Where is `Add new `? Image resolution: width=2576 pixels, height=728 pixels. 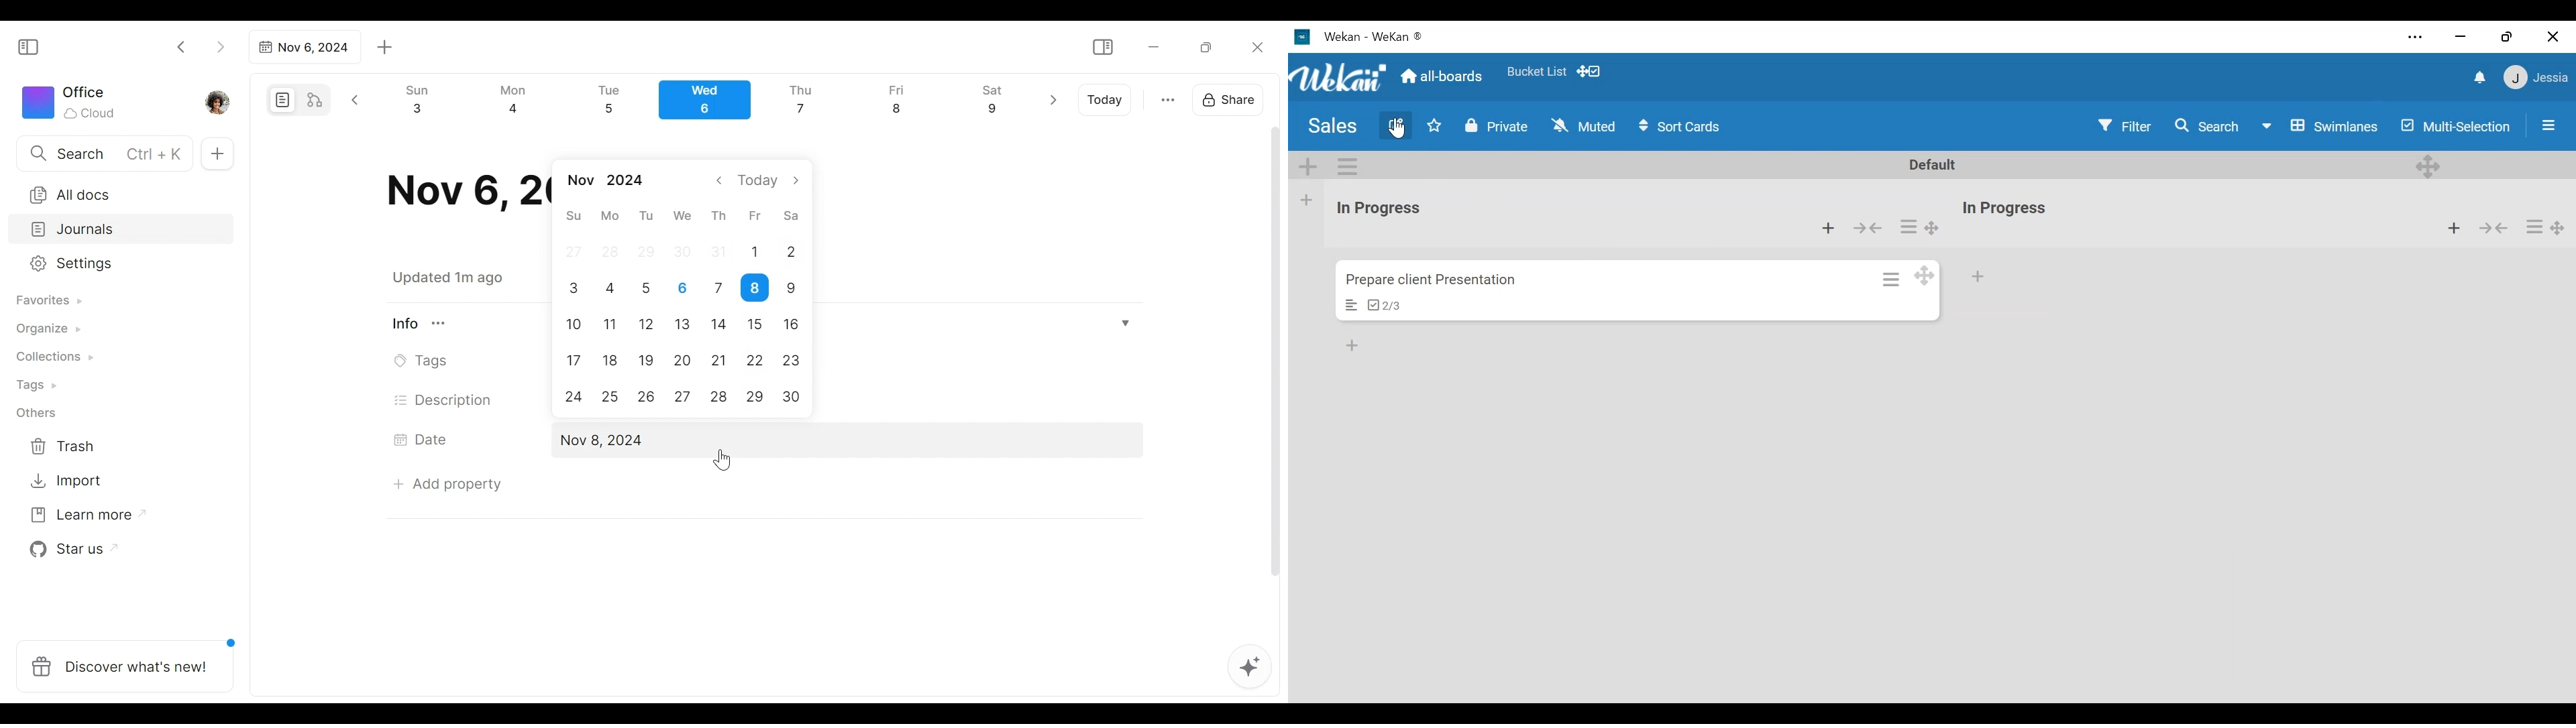
Add new  is located at coordinates (216, 154).